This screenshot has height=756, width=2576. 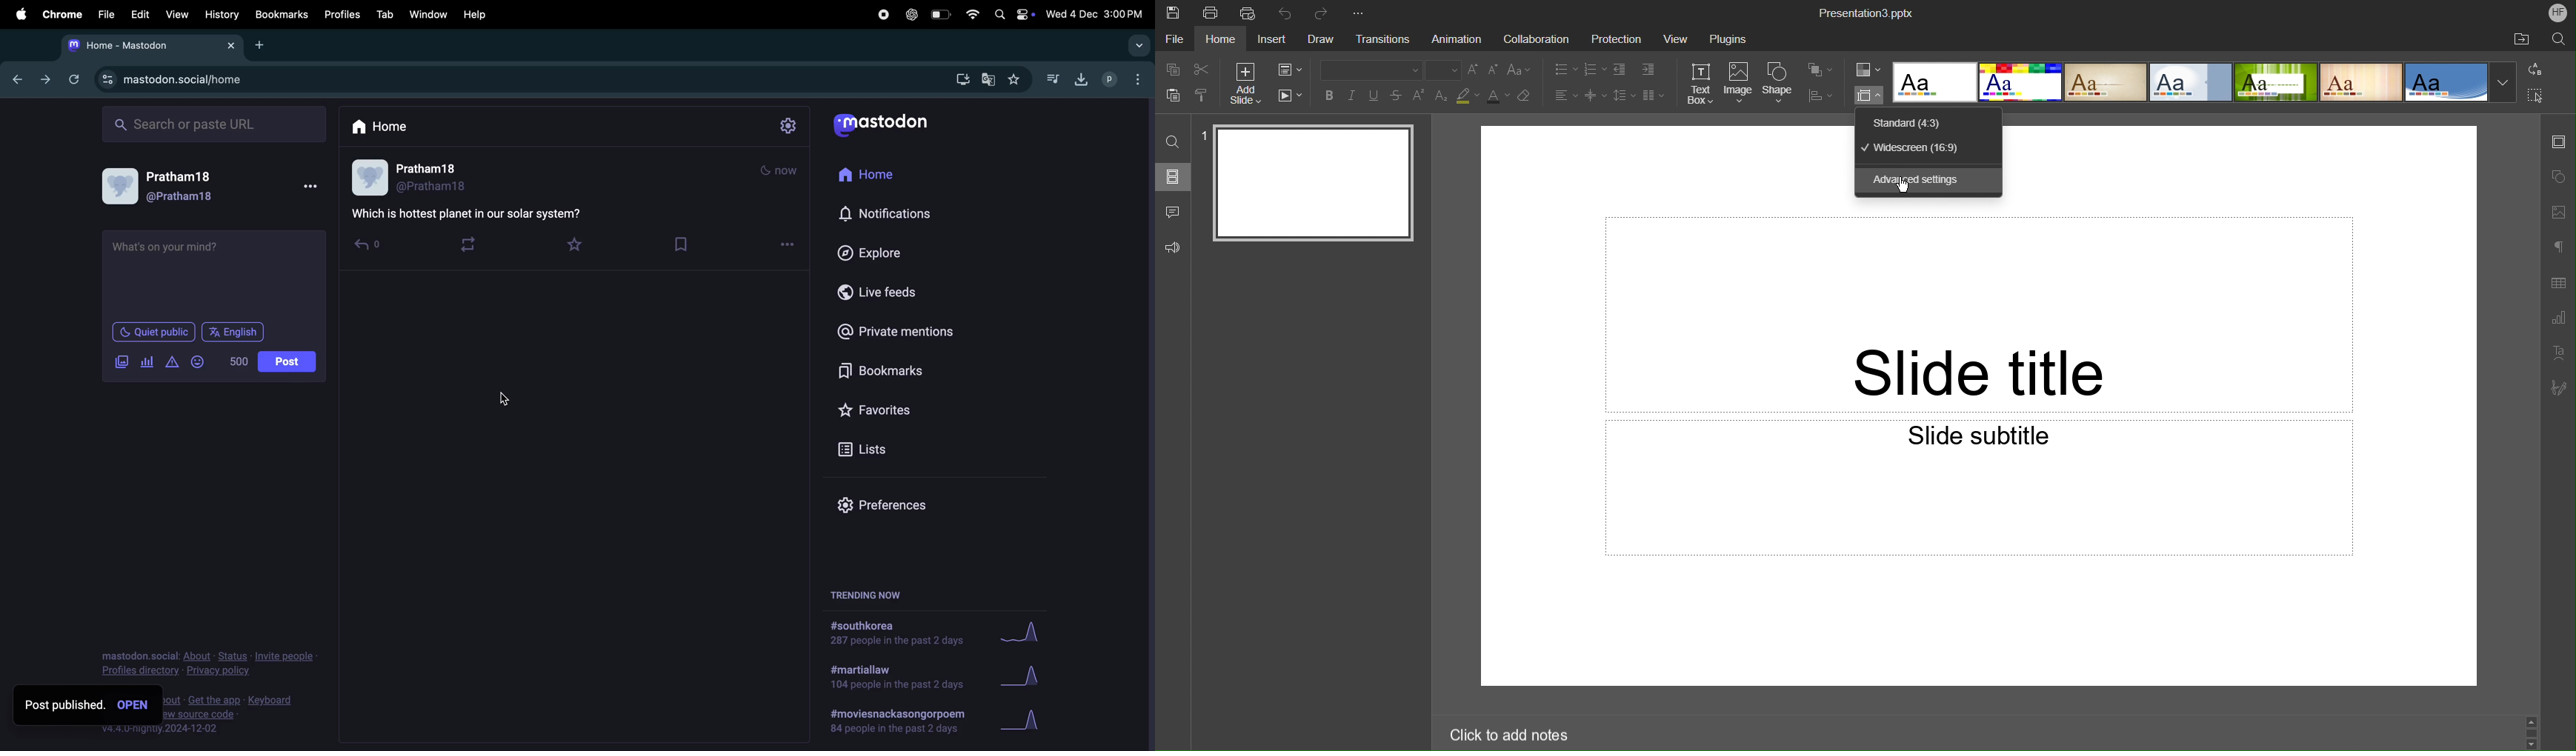 I want to click on Save, so click(x=1174, y=13).